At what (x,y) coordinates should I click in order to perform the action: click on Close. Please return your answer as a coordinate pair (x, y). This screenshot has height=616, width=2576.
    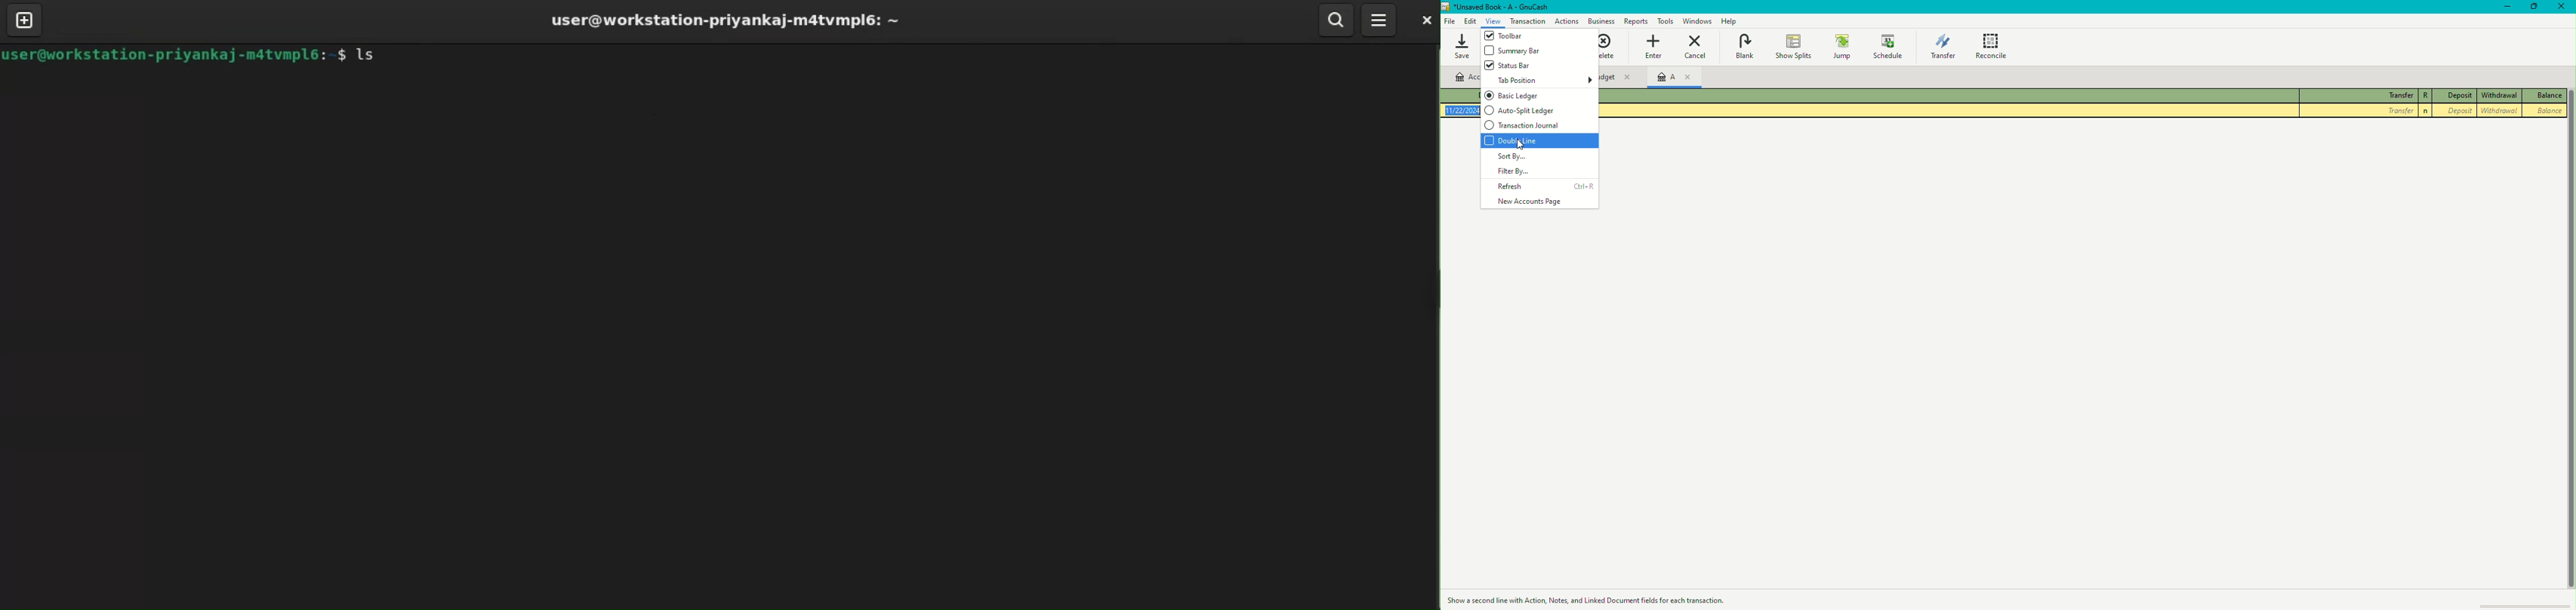
    Looking at the image, I should click on (2562, 9).